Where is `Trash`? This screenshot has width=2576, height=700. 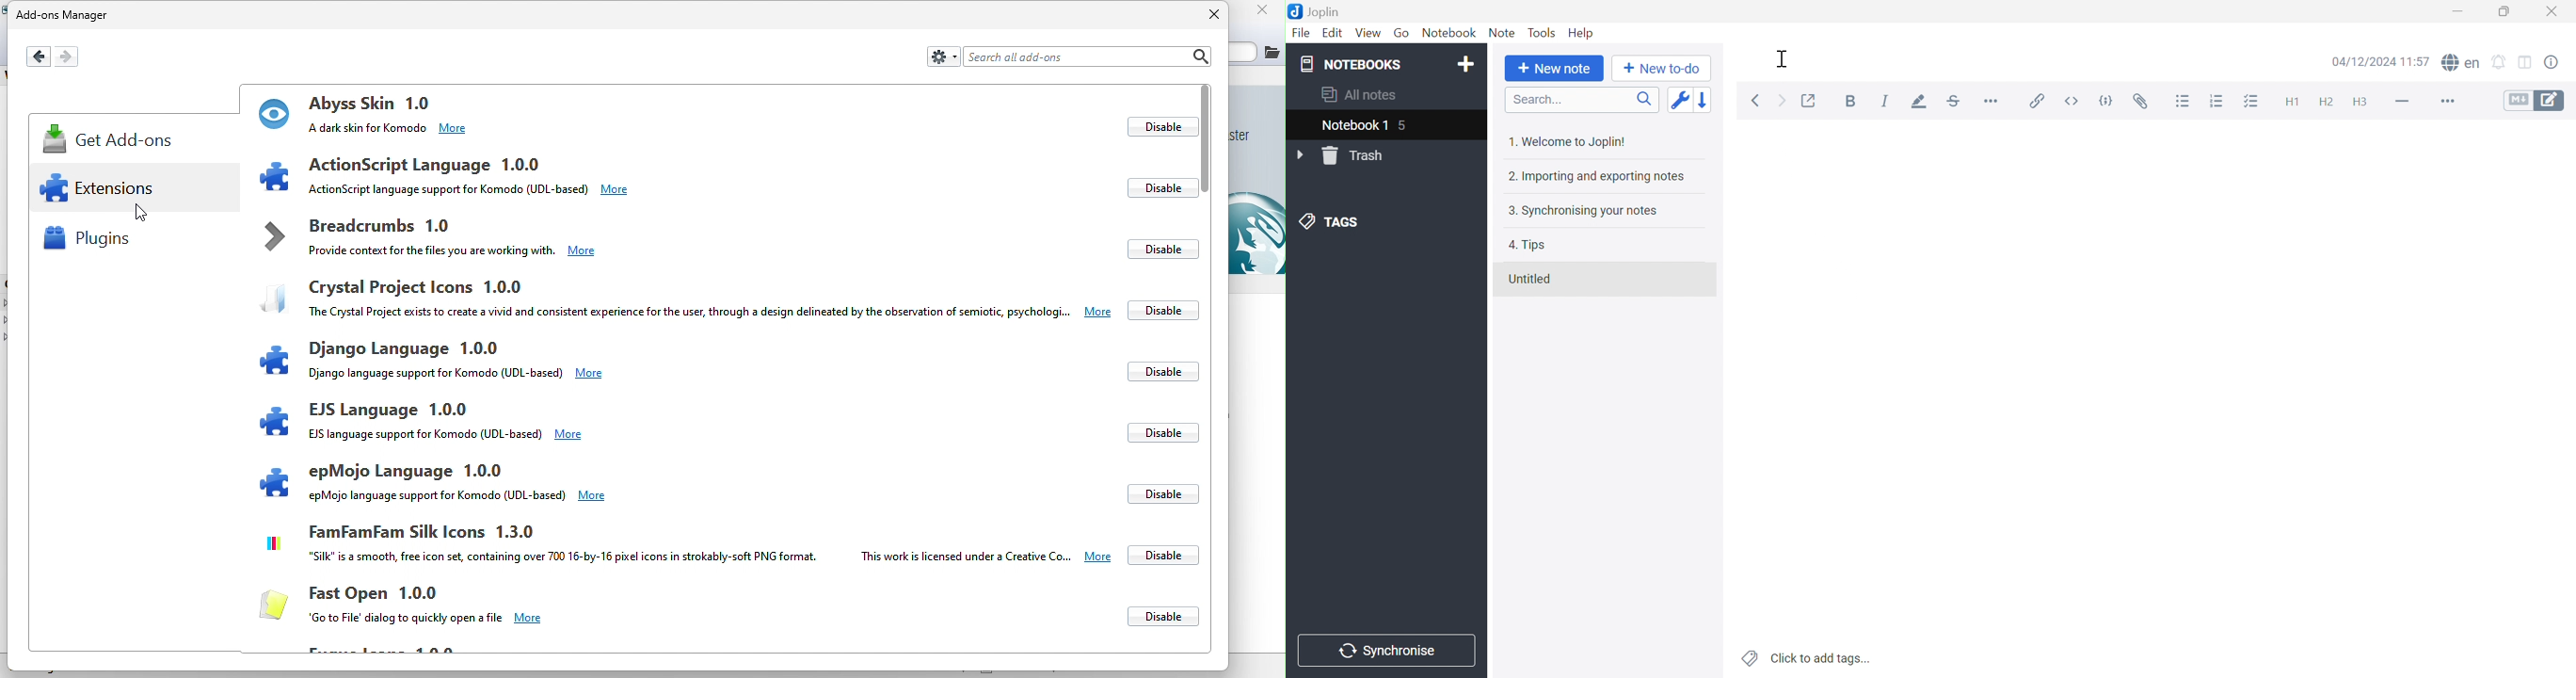
Trash is located at coordinates (1358, 156).